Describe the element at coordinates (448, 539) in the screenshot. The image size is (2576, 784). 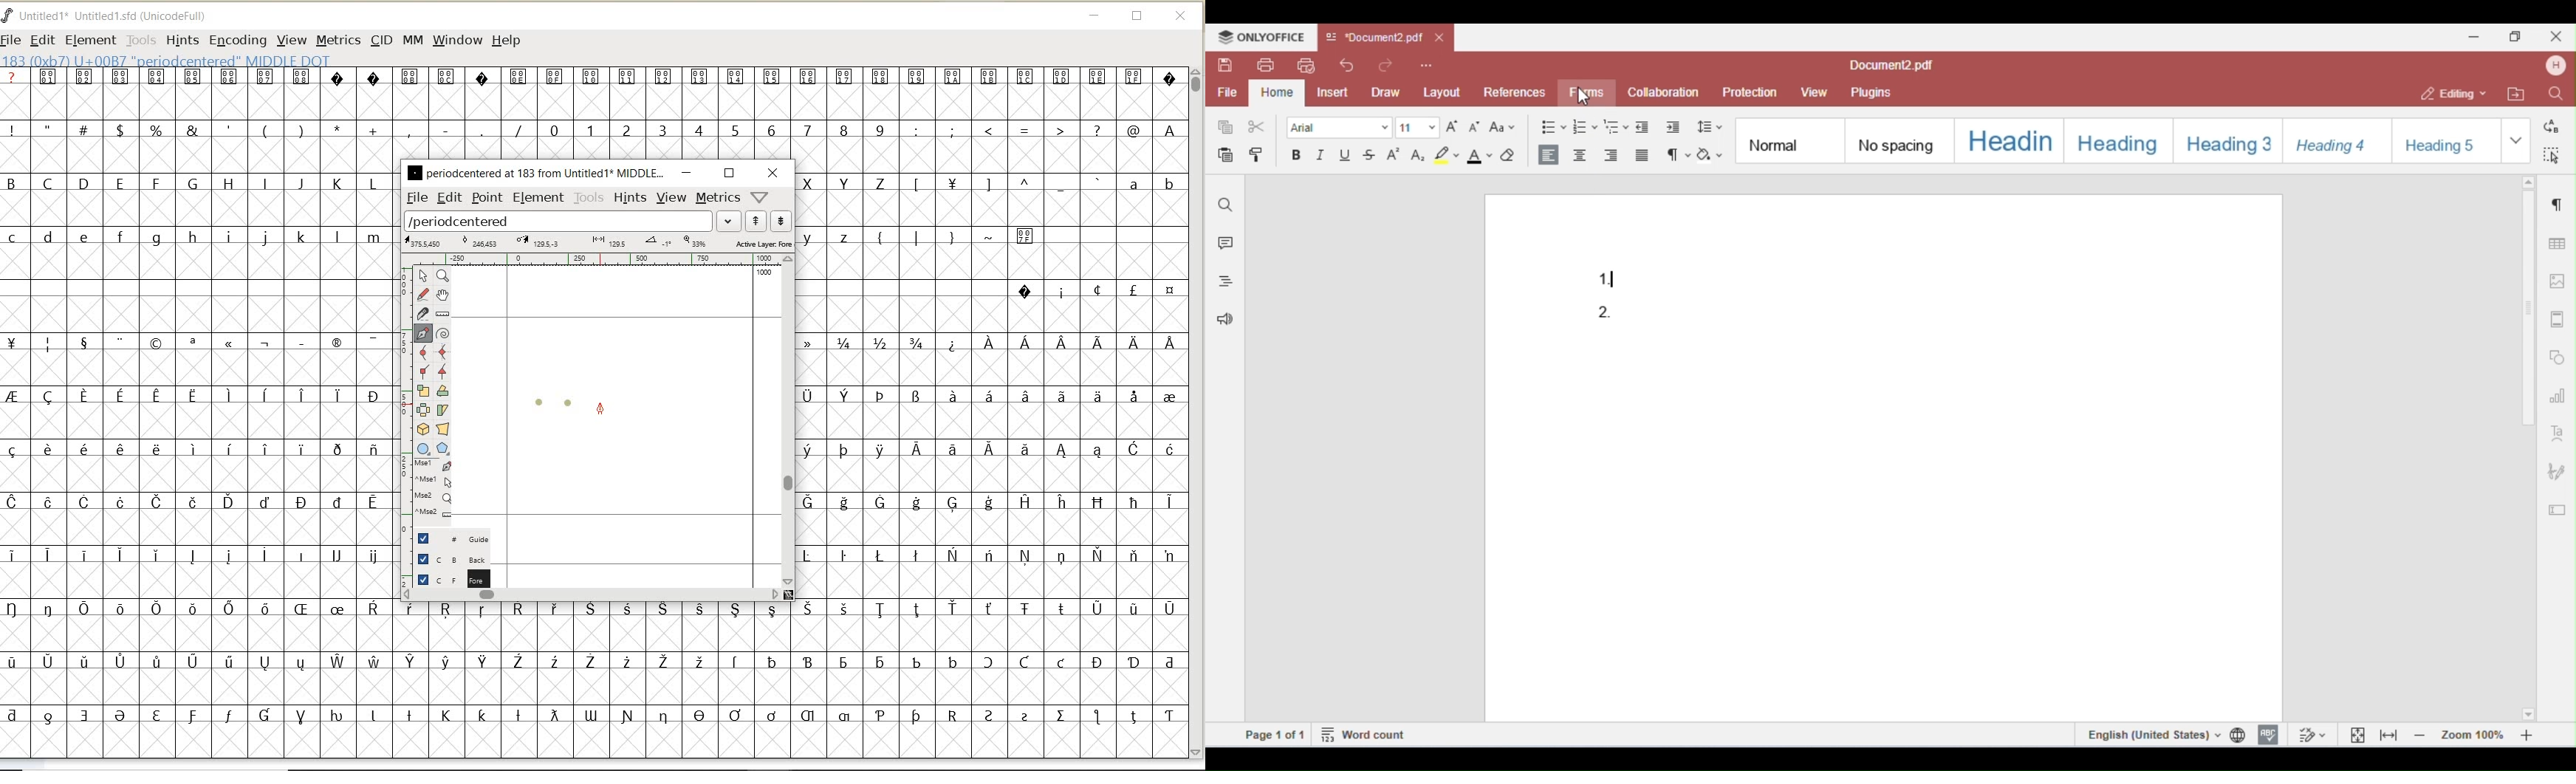
I see `guide` at that location.